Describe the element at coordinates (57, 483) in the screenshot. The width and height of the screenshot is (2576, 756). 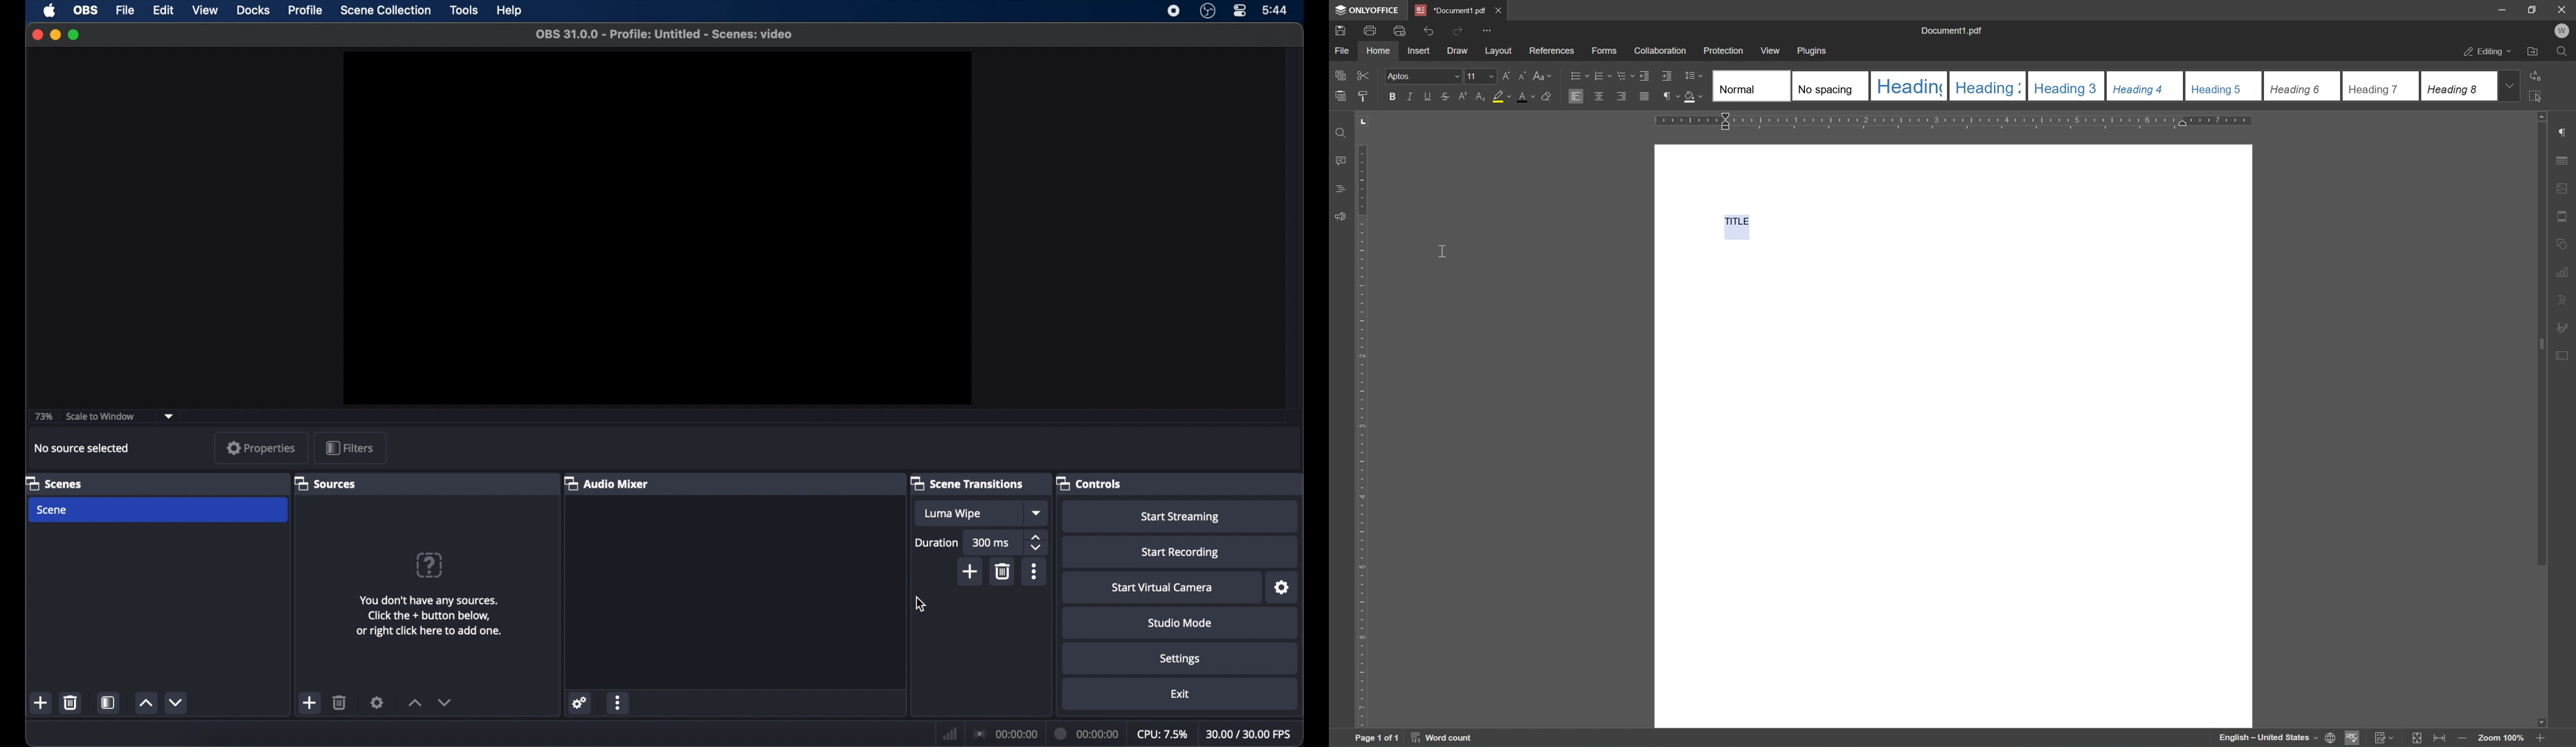
I see `scenes` at that location.